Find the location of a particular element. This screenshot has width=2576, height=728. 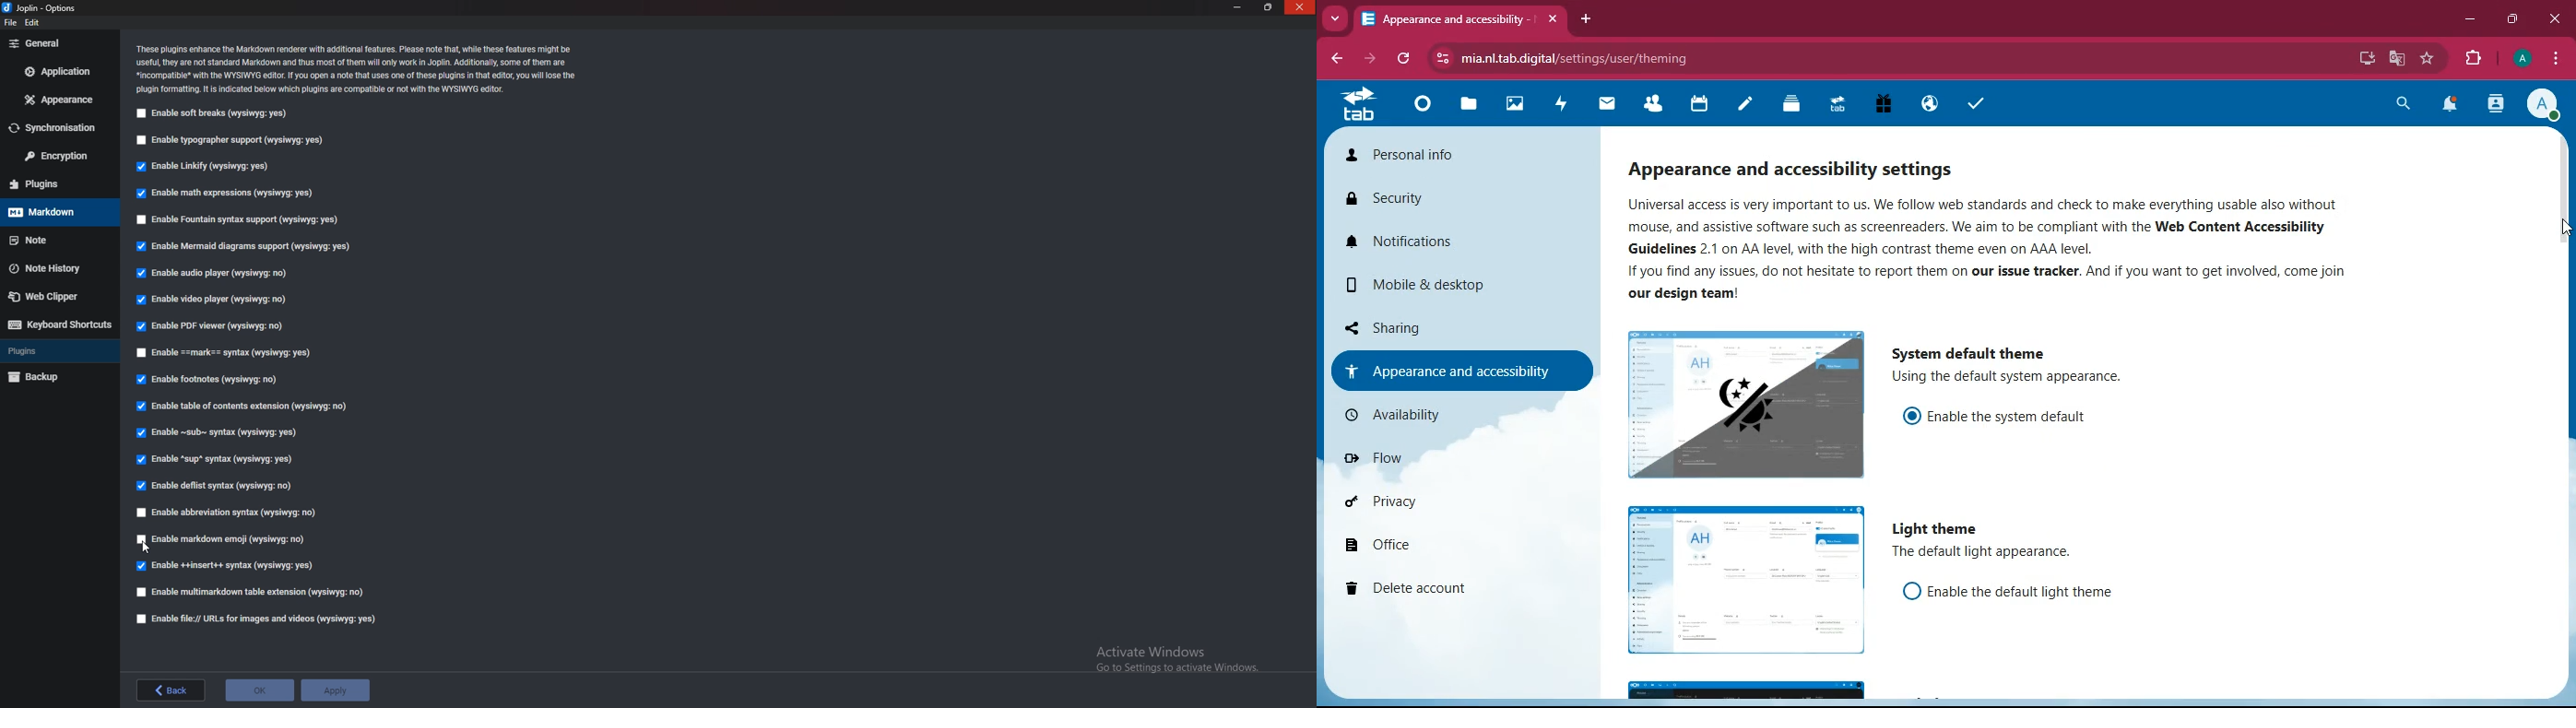

menu is located at coordinates (2557, 59).